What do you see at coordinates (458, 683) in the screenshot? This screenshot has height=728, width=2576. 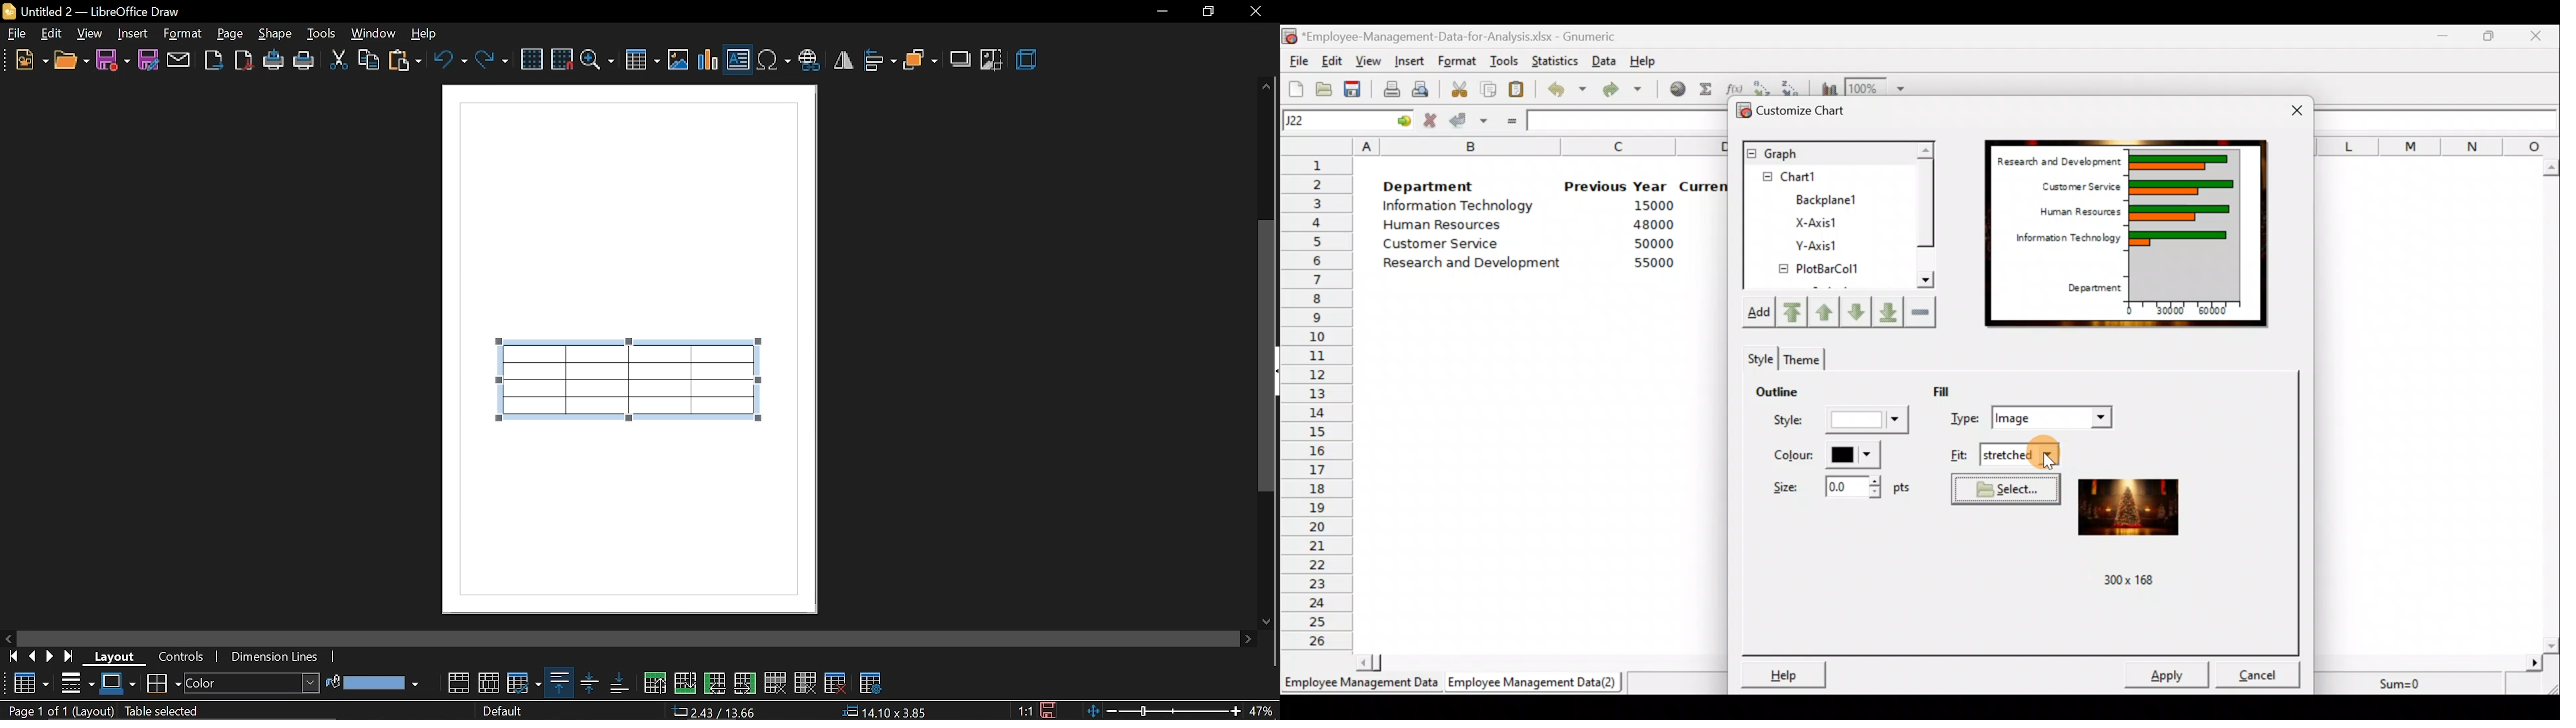 I see `merge cells` at bounding box center [458, 683].